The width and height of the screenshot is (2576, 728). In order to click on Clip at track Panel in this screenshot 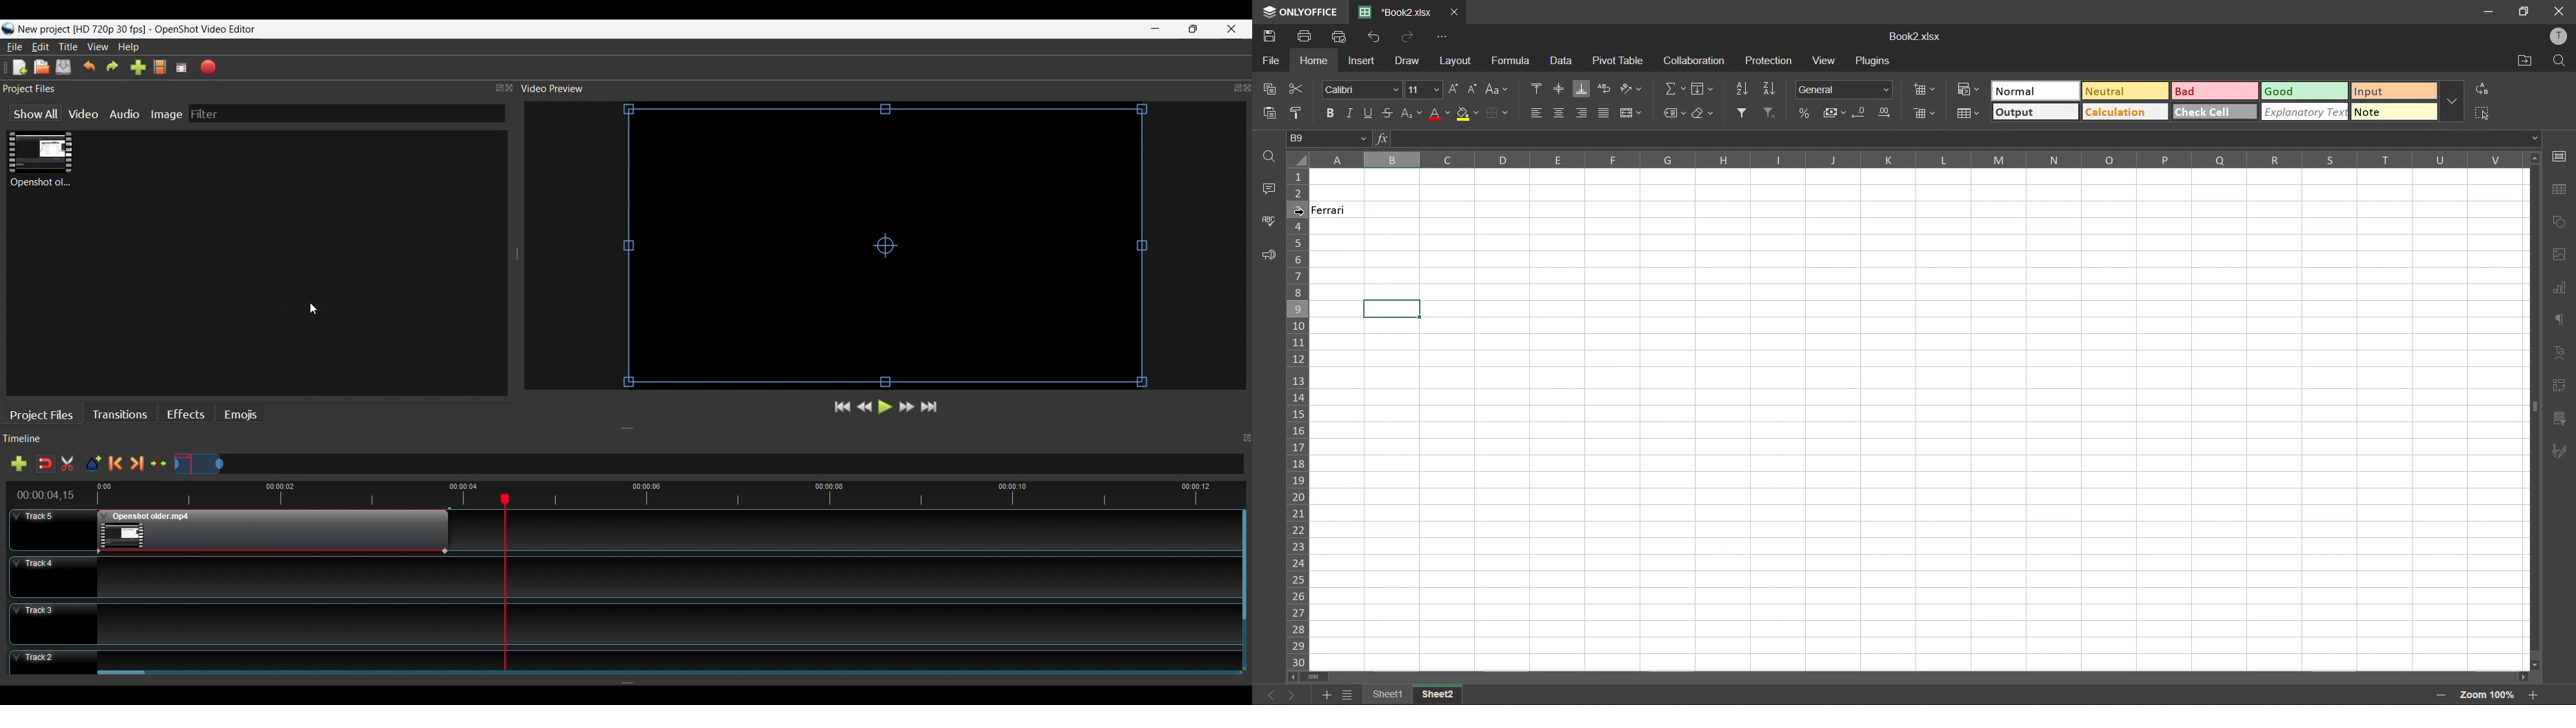, I will do `click(271, 531)`.